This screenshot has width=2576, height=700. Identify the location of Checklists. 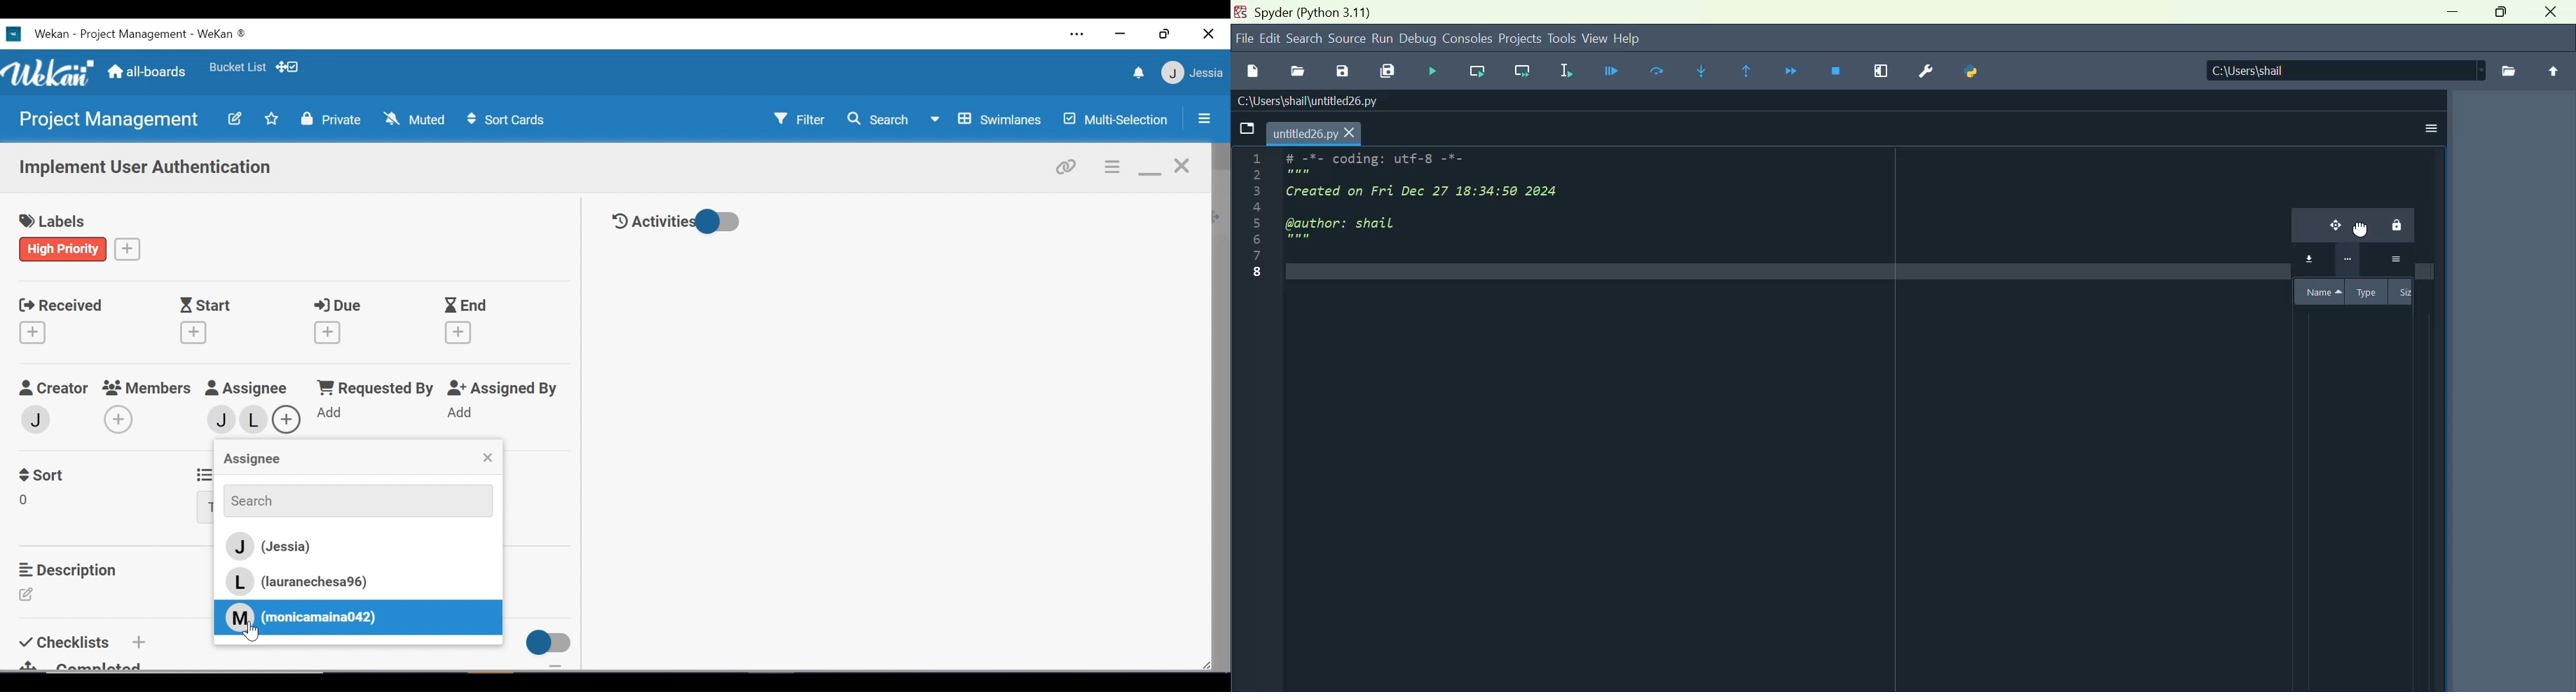
(67, 640).